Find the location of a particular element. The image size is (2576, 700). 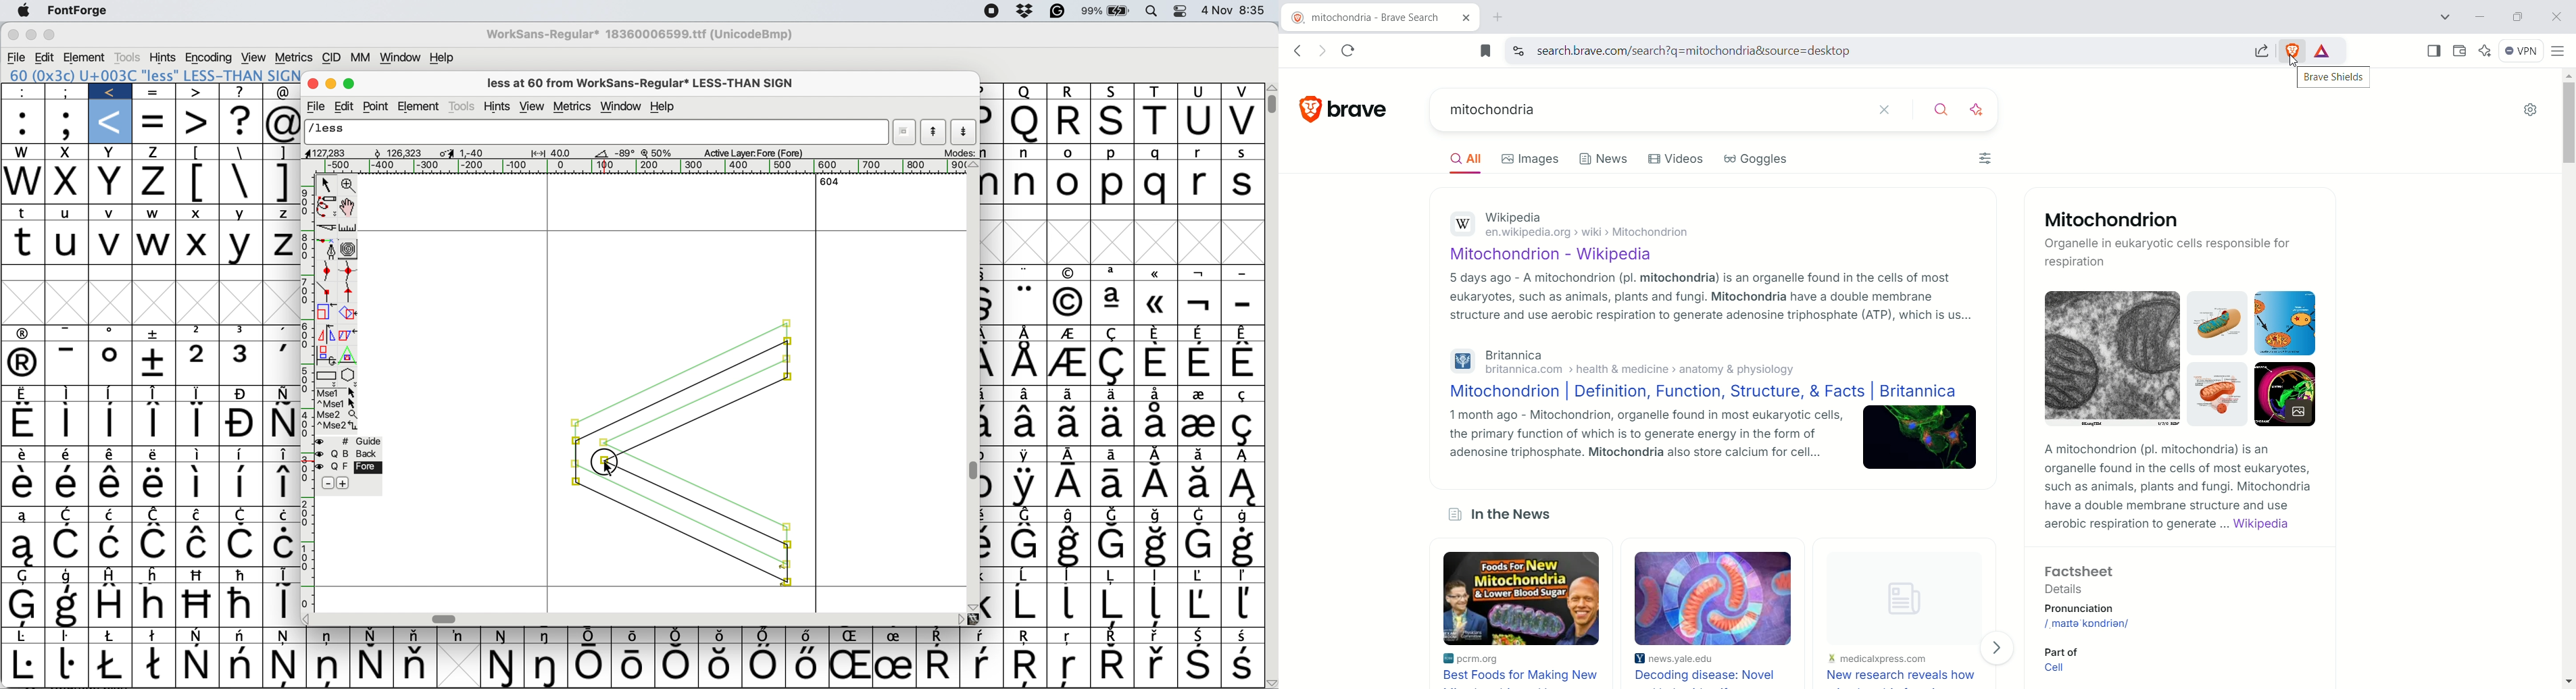

Symbol is located at coordinates (1072, 456).